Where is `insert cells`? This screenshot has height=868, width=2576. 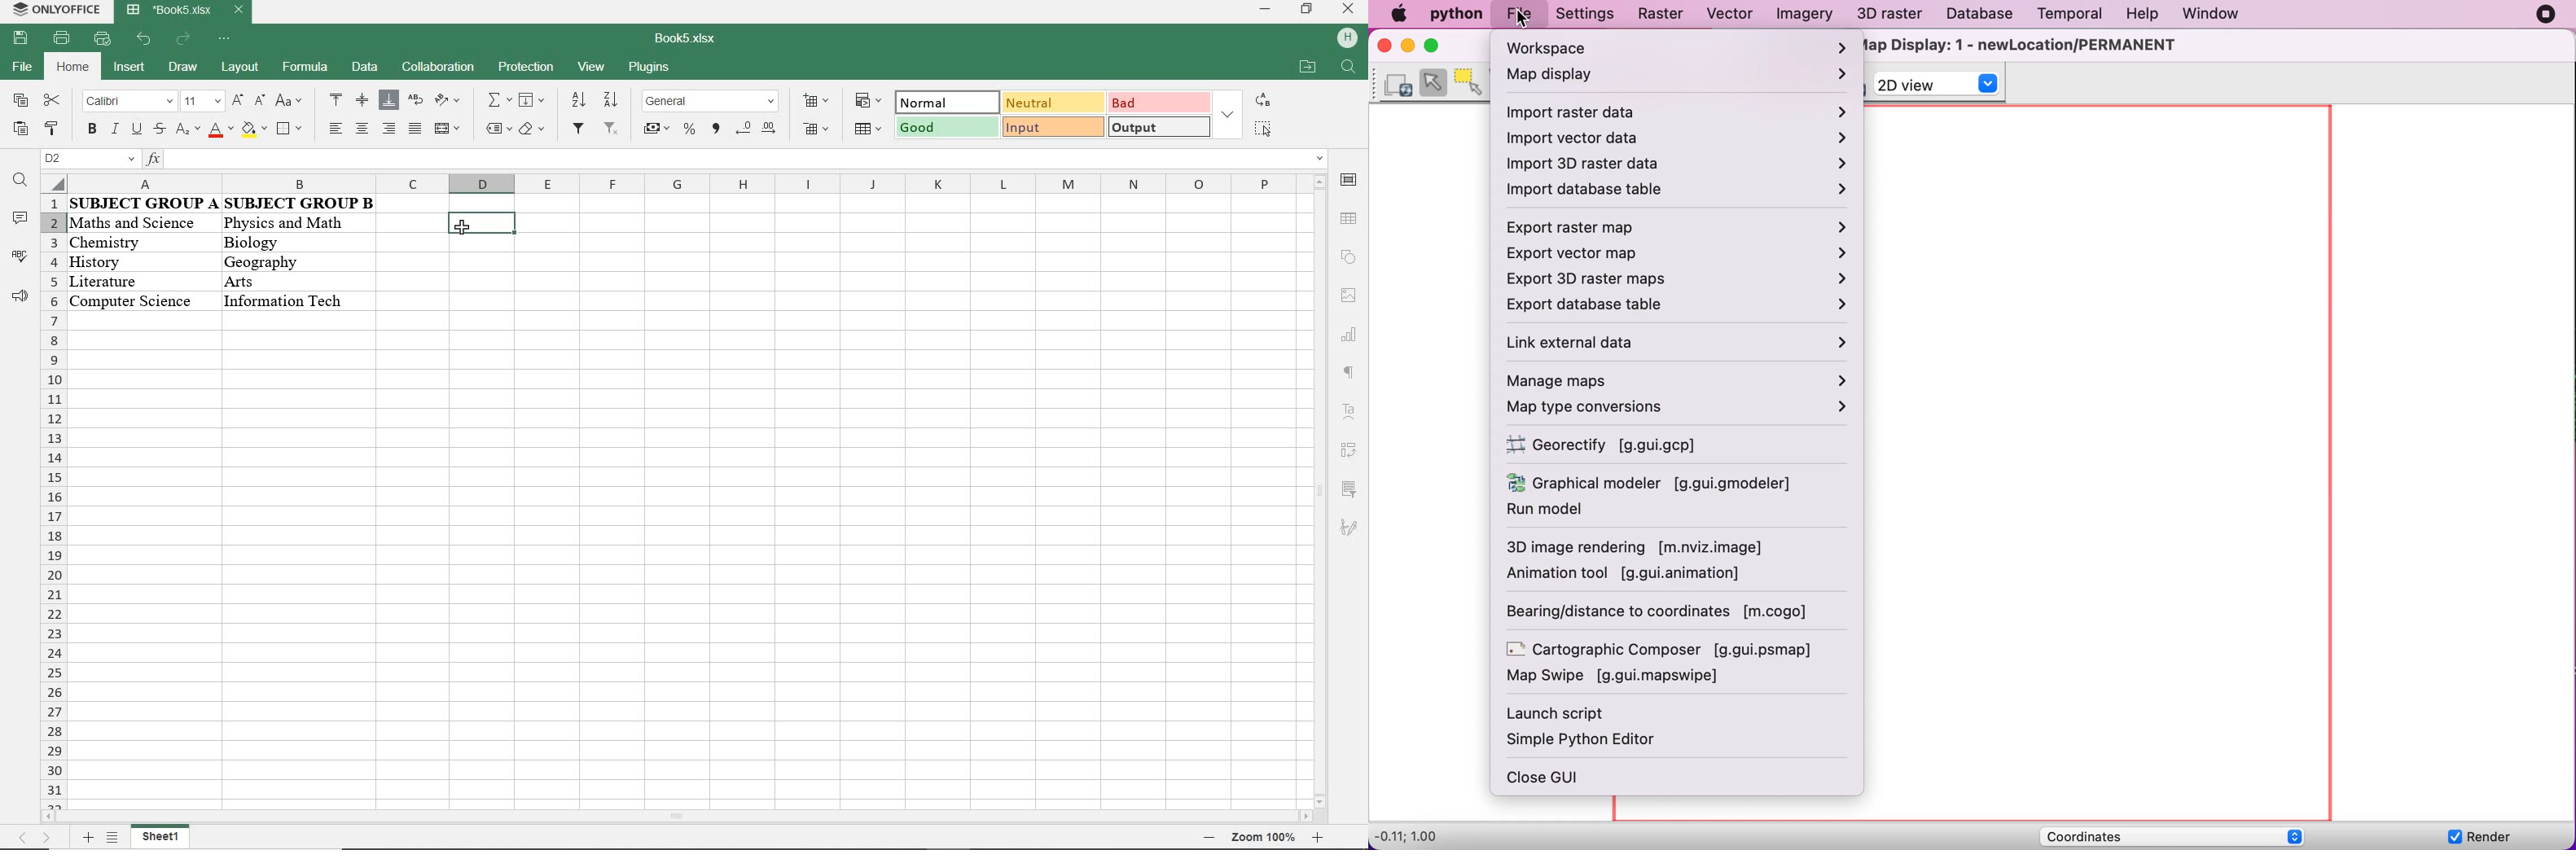
insert cells is located at coordinates (814, 102).